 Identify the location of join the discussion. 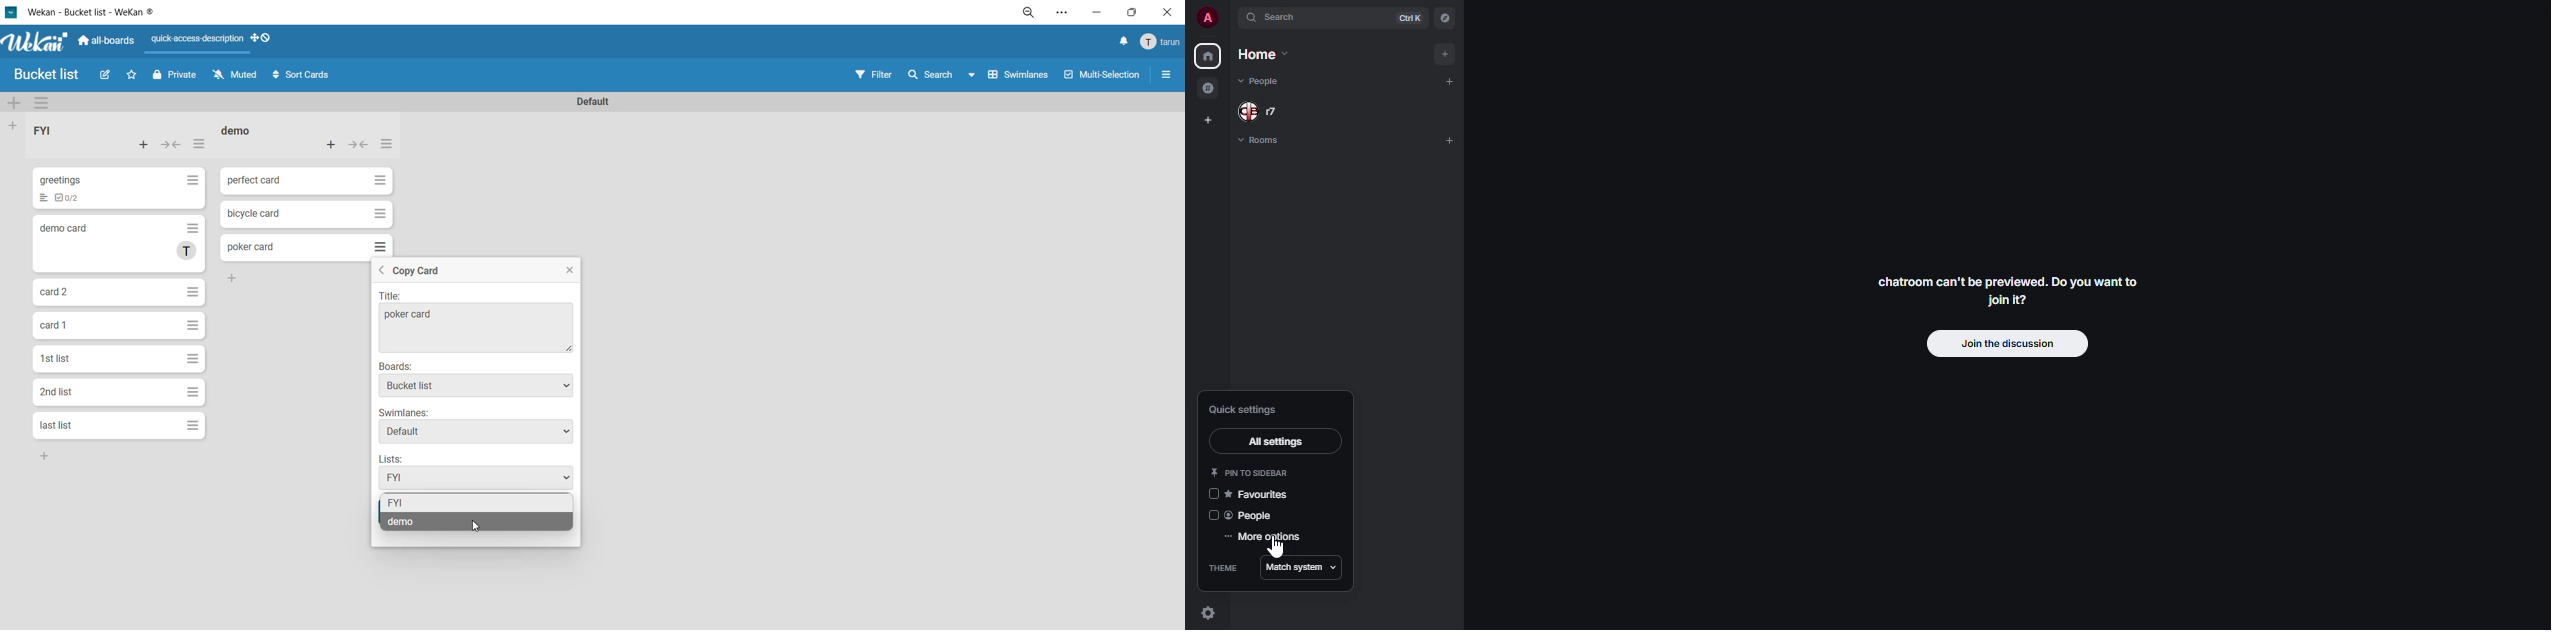
(2004, 346).